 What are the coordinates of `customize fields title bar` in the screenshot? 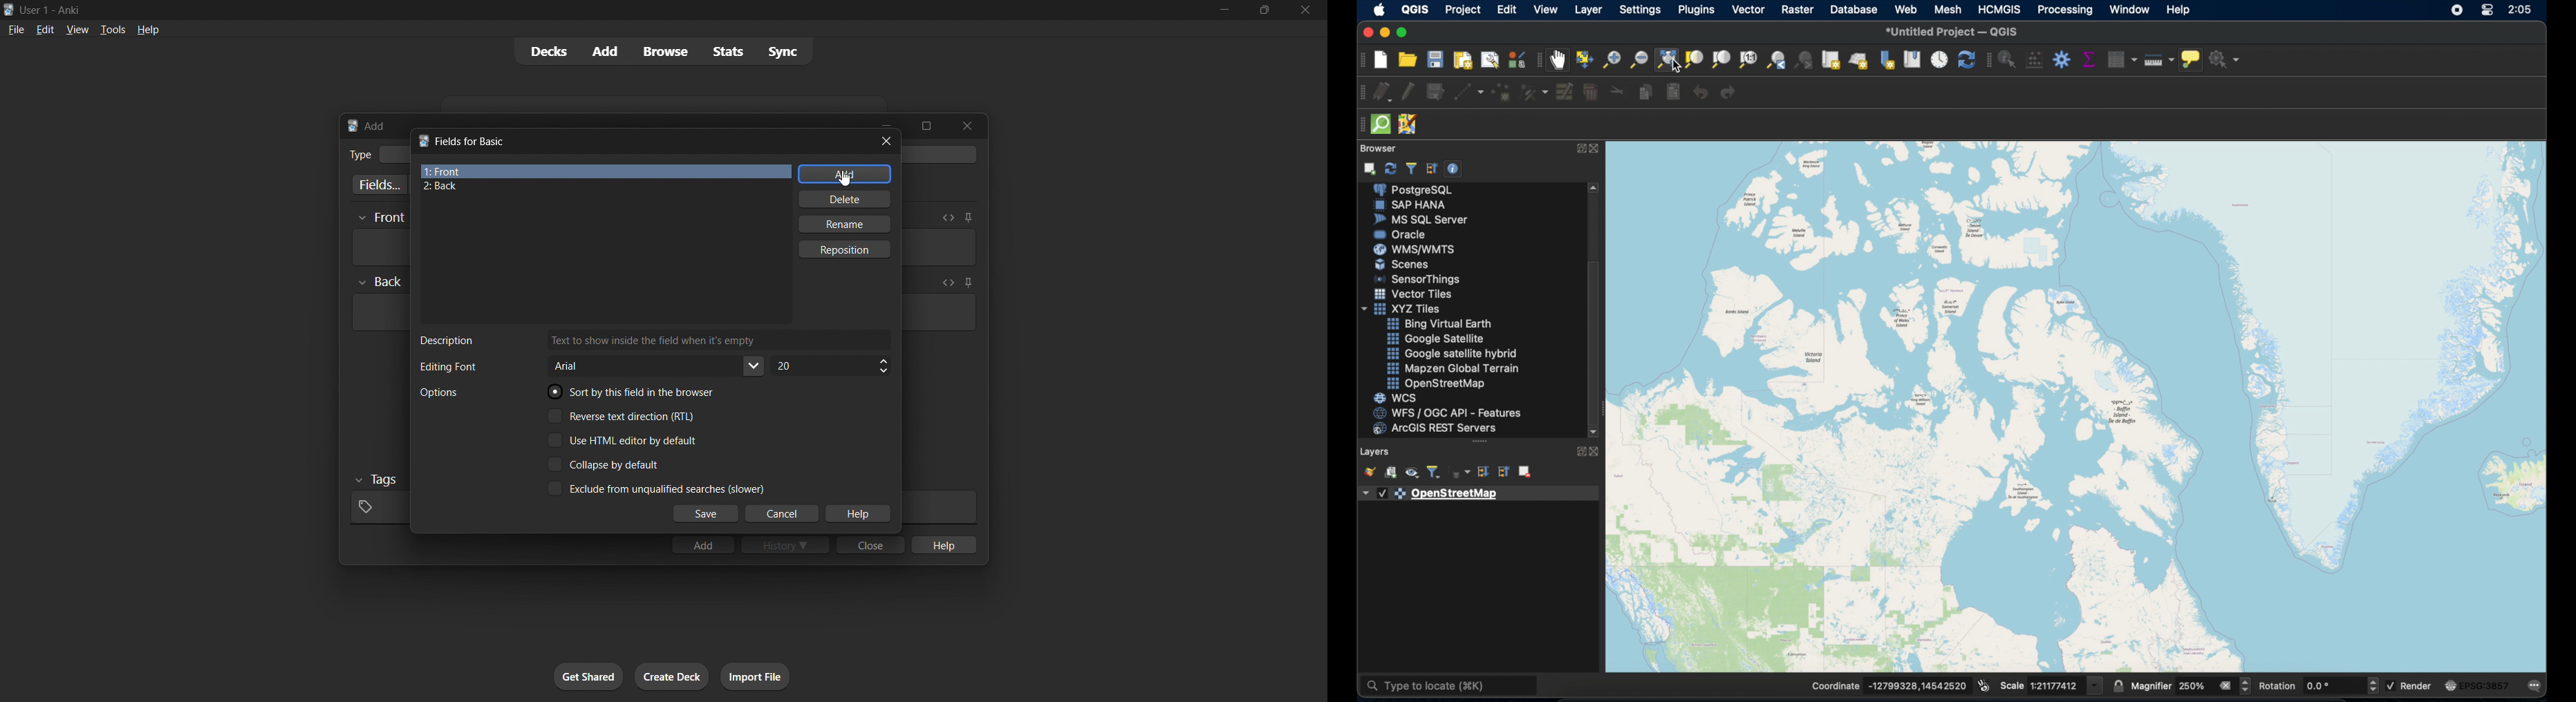 It's located at (472, 142).